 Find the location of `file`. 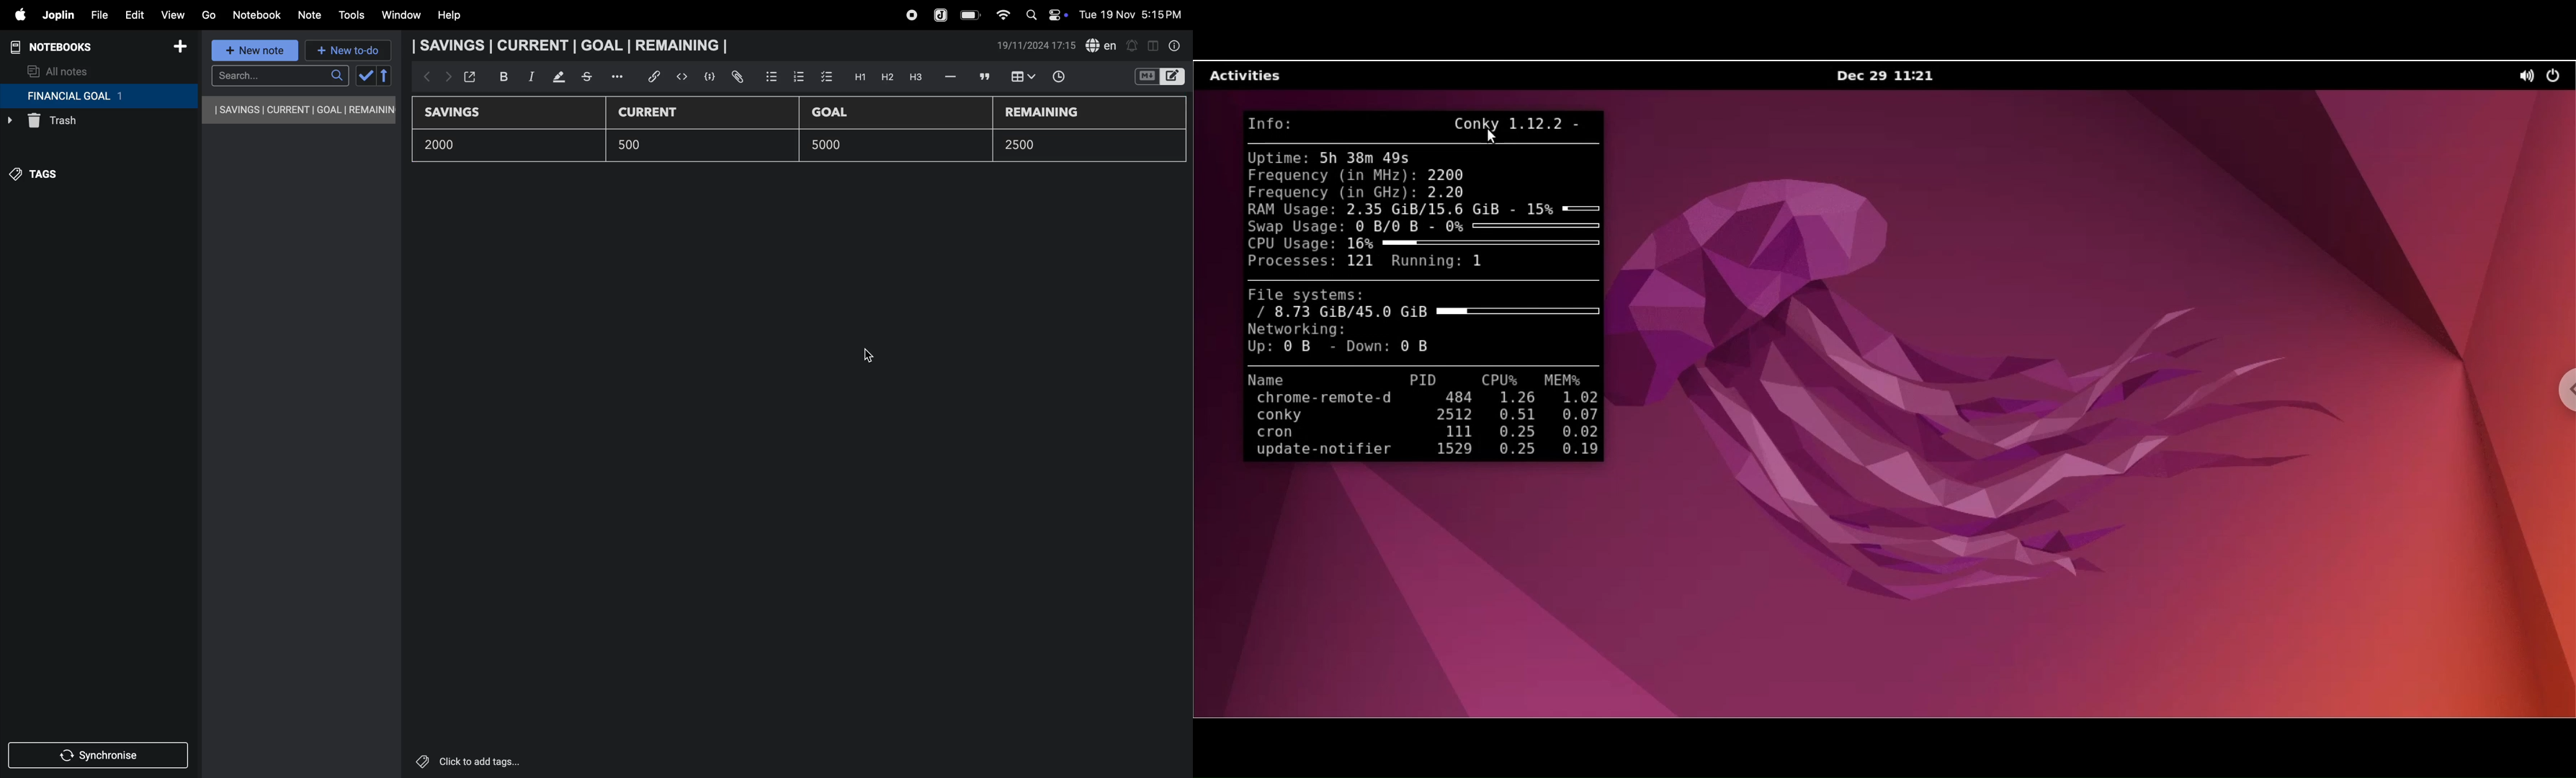

file is located at coordinates (96, 13).